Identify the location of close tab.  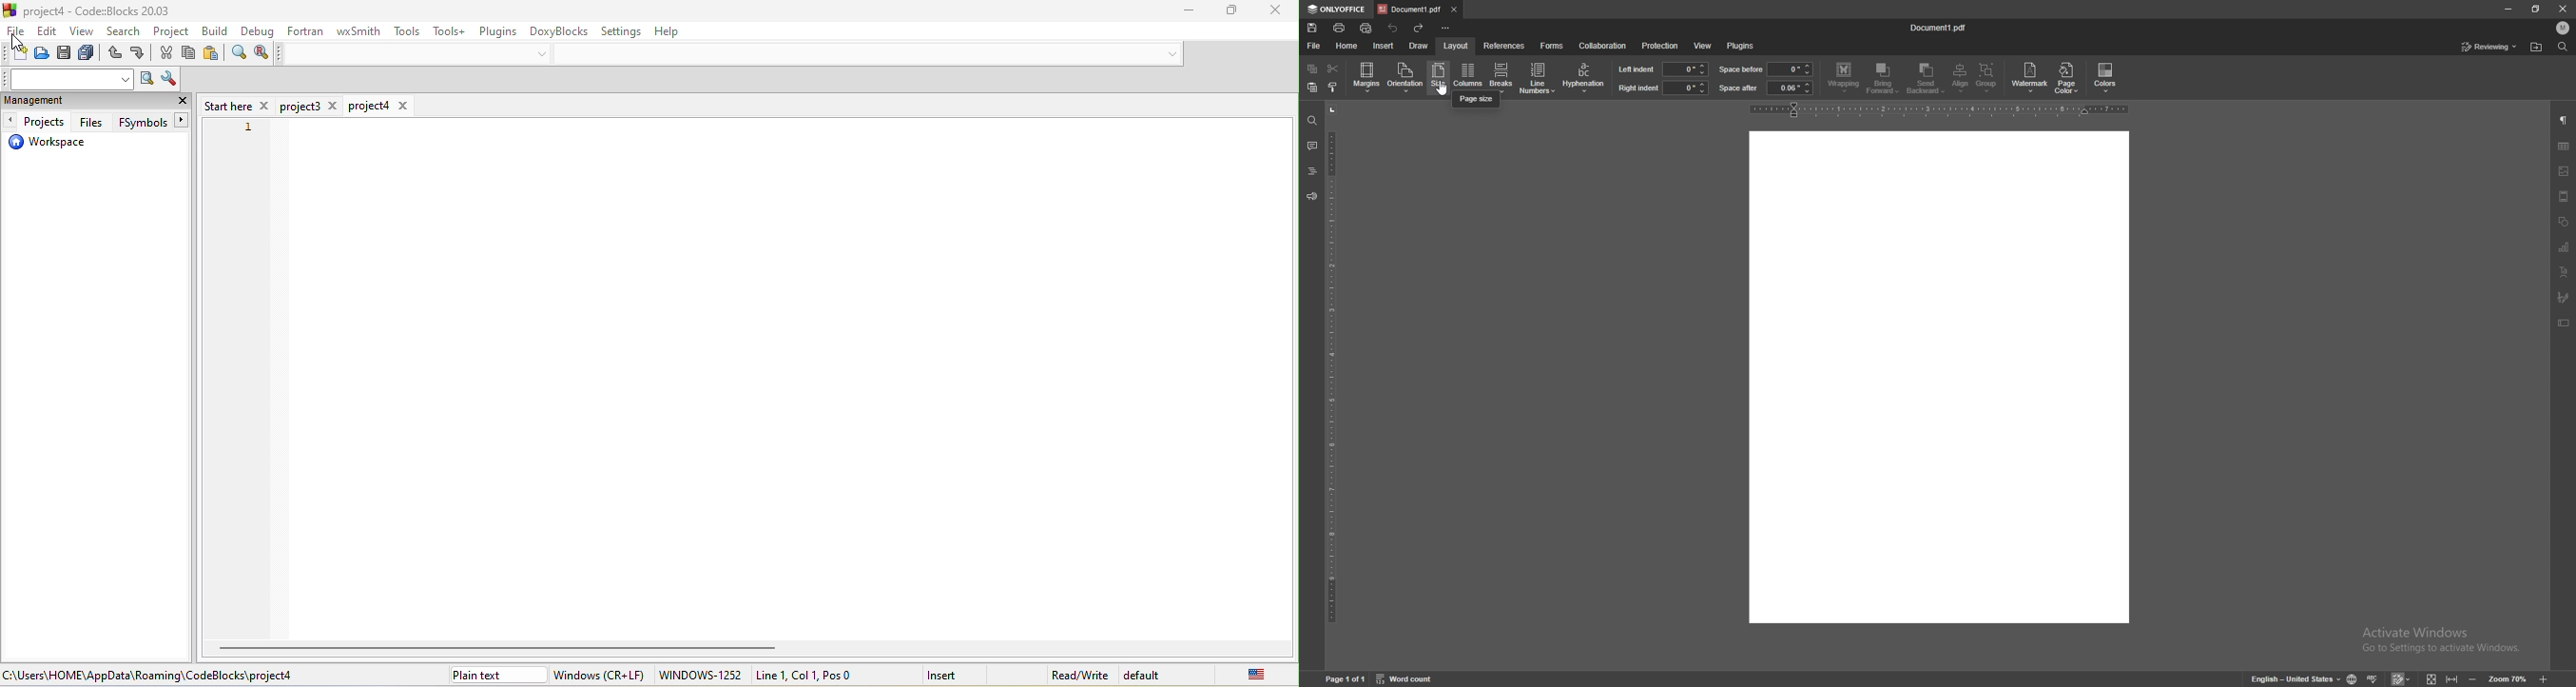
(1453, 9).